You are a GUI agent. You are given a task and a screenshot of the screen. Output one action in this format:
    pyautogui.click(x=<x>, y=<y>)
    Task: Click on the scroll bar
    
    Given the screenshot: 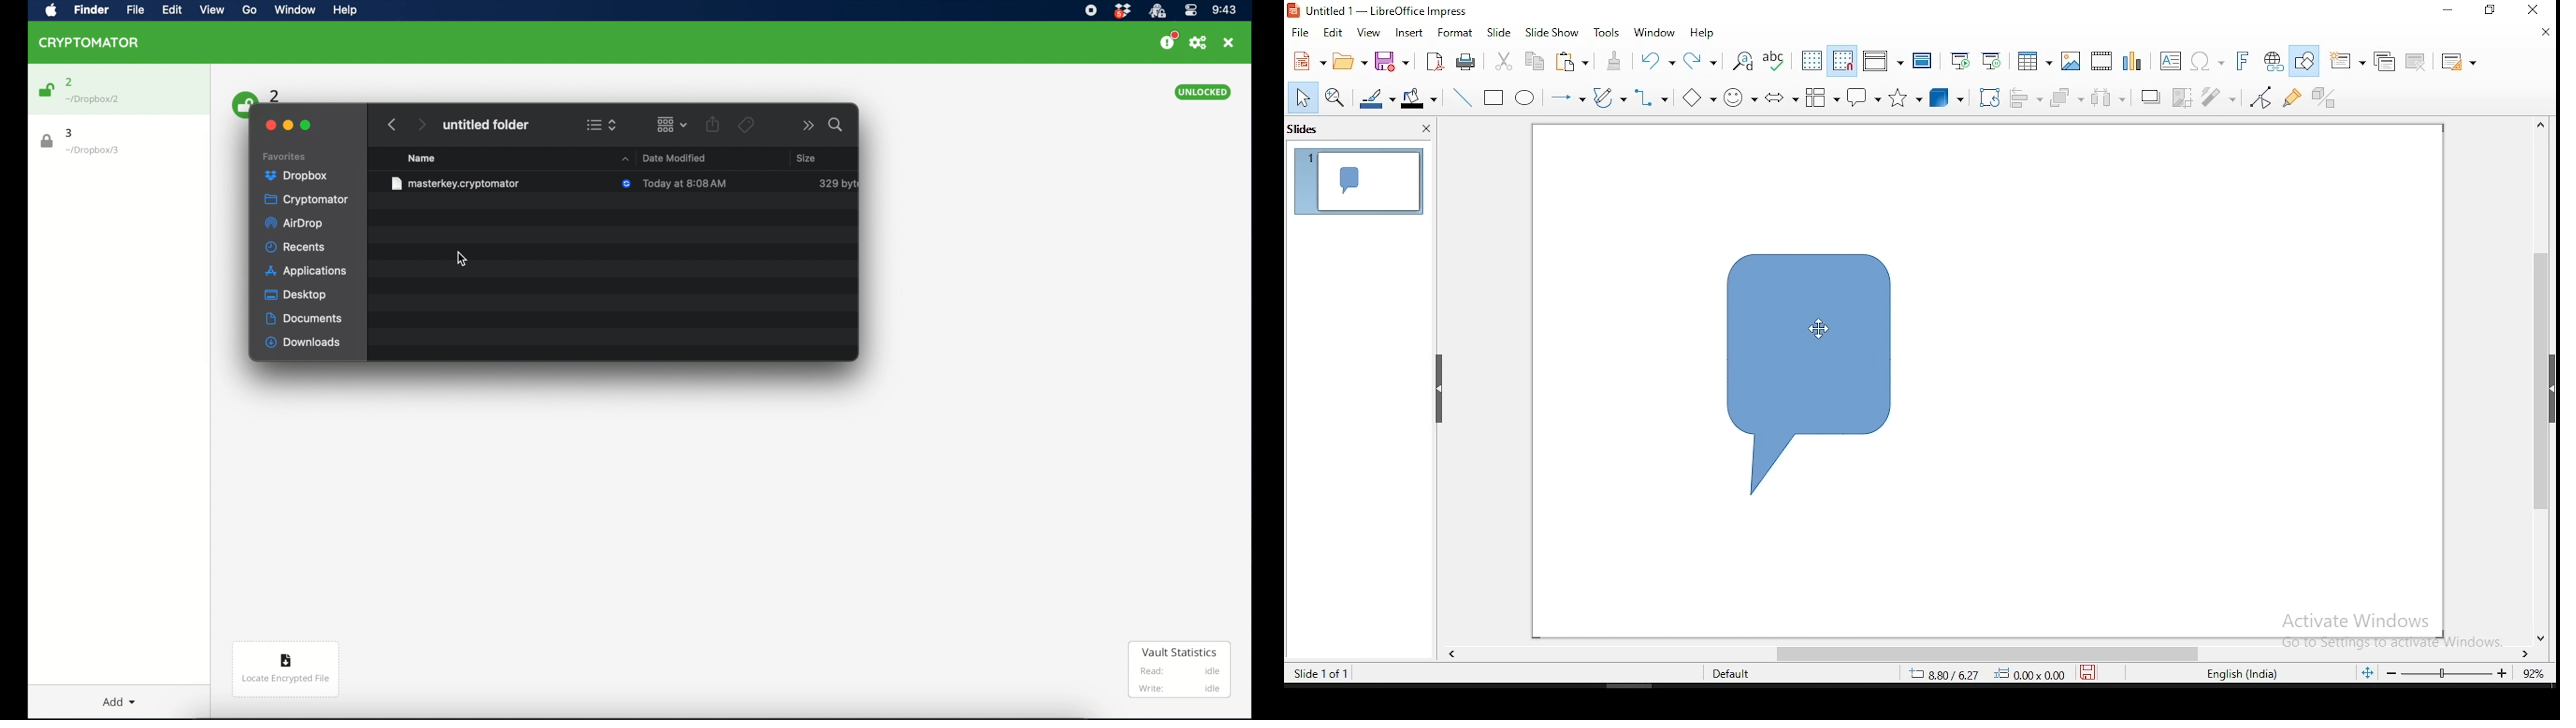 What is the action you would take?
    pyautogui.click(x=2539, y=378)
    